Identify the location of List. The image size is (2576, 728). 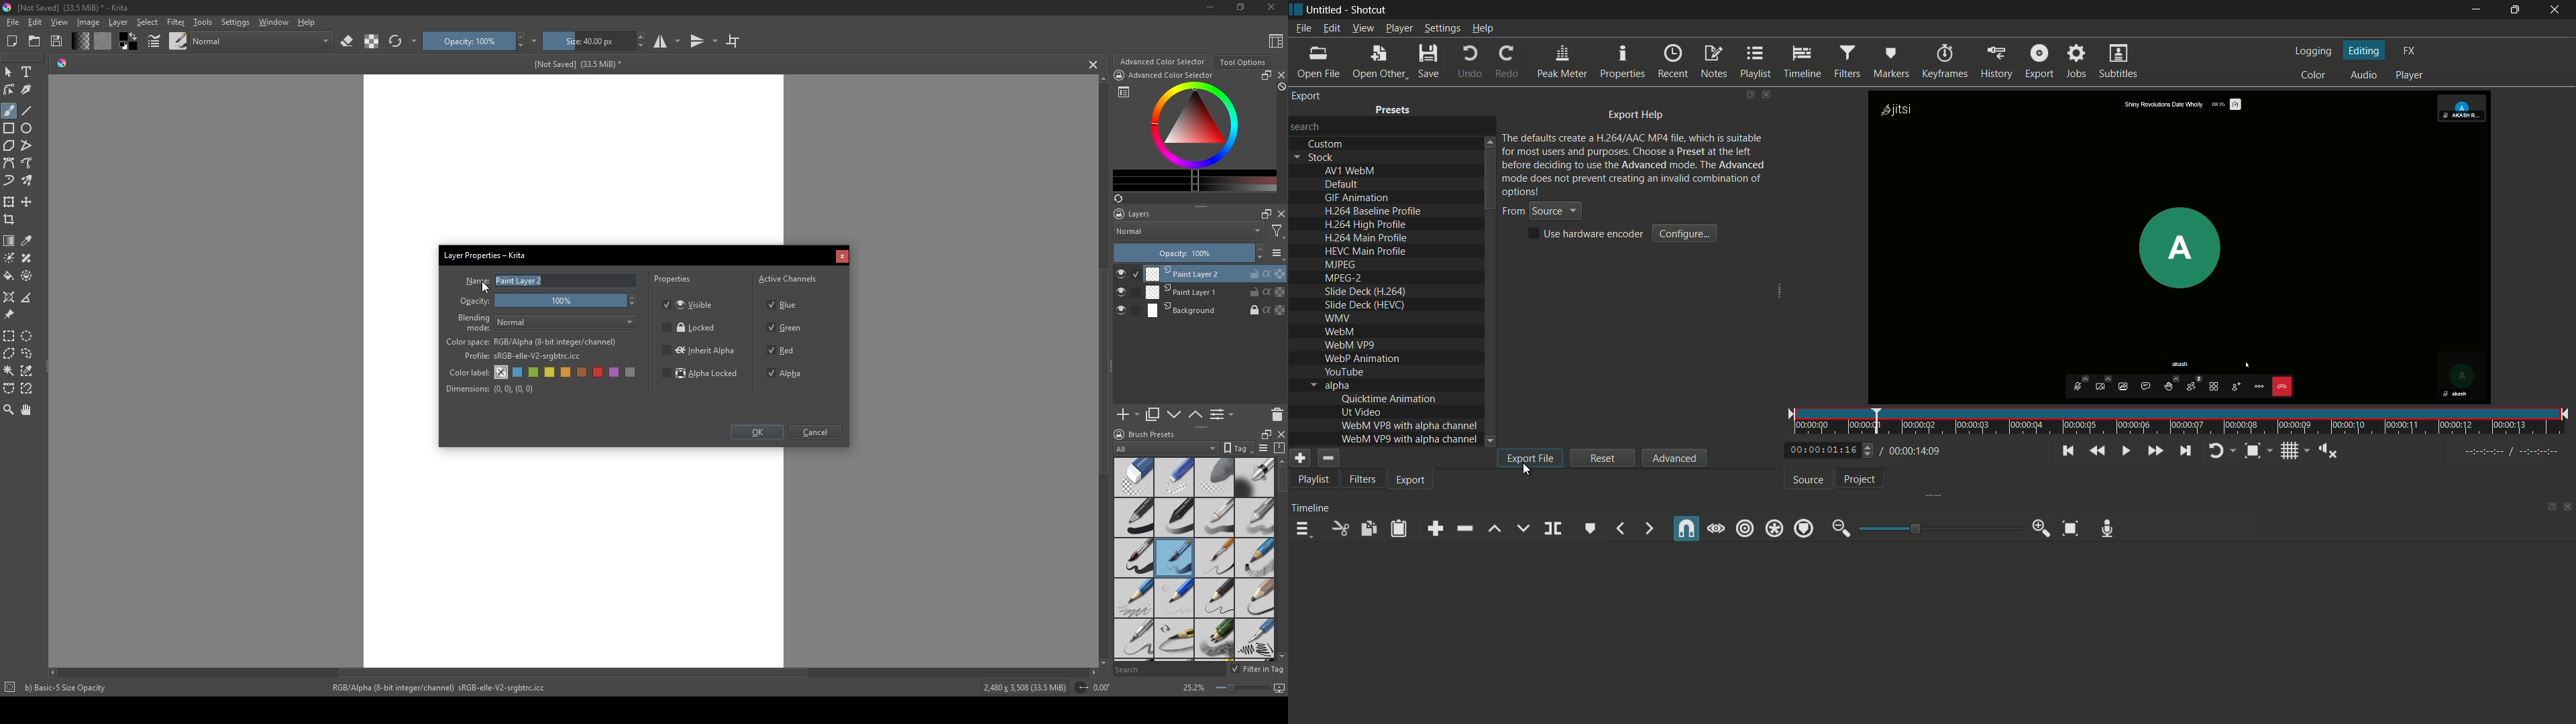
(1224, 415).